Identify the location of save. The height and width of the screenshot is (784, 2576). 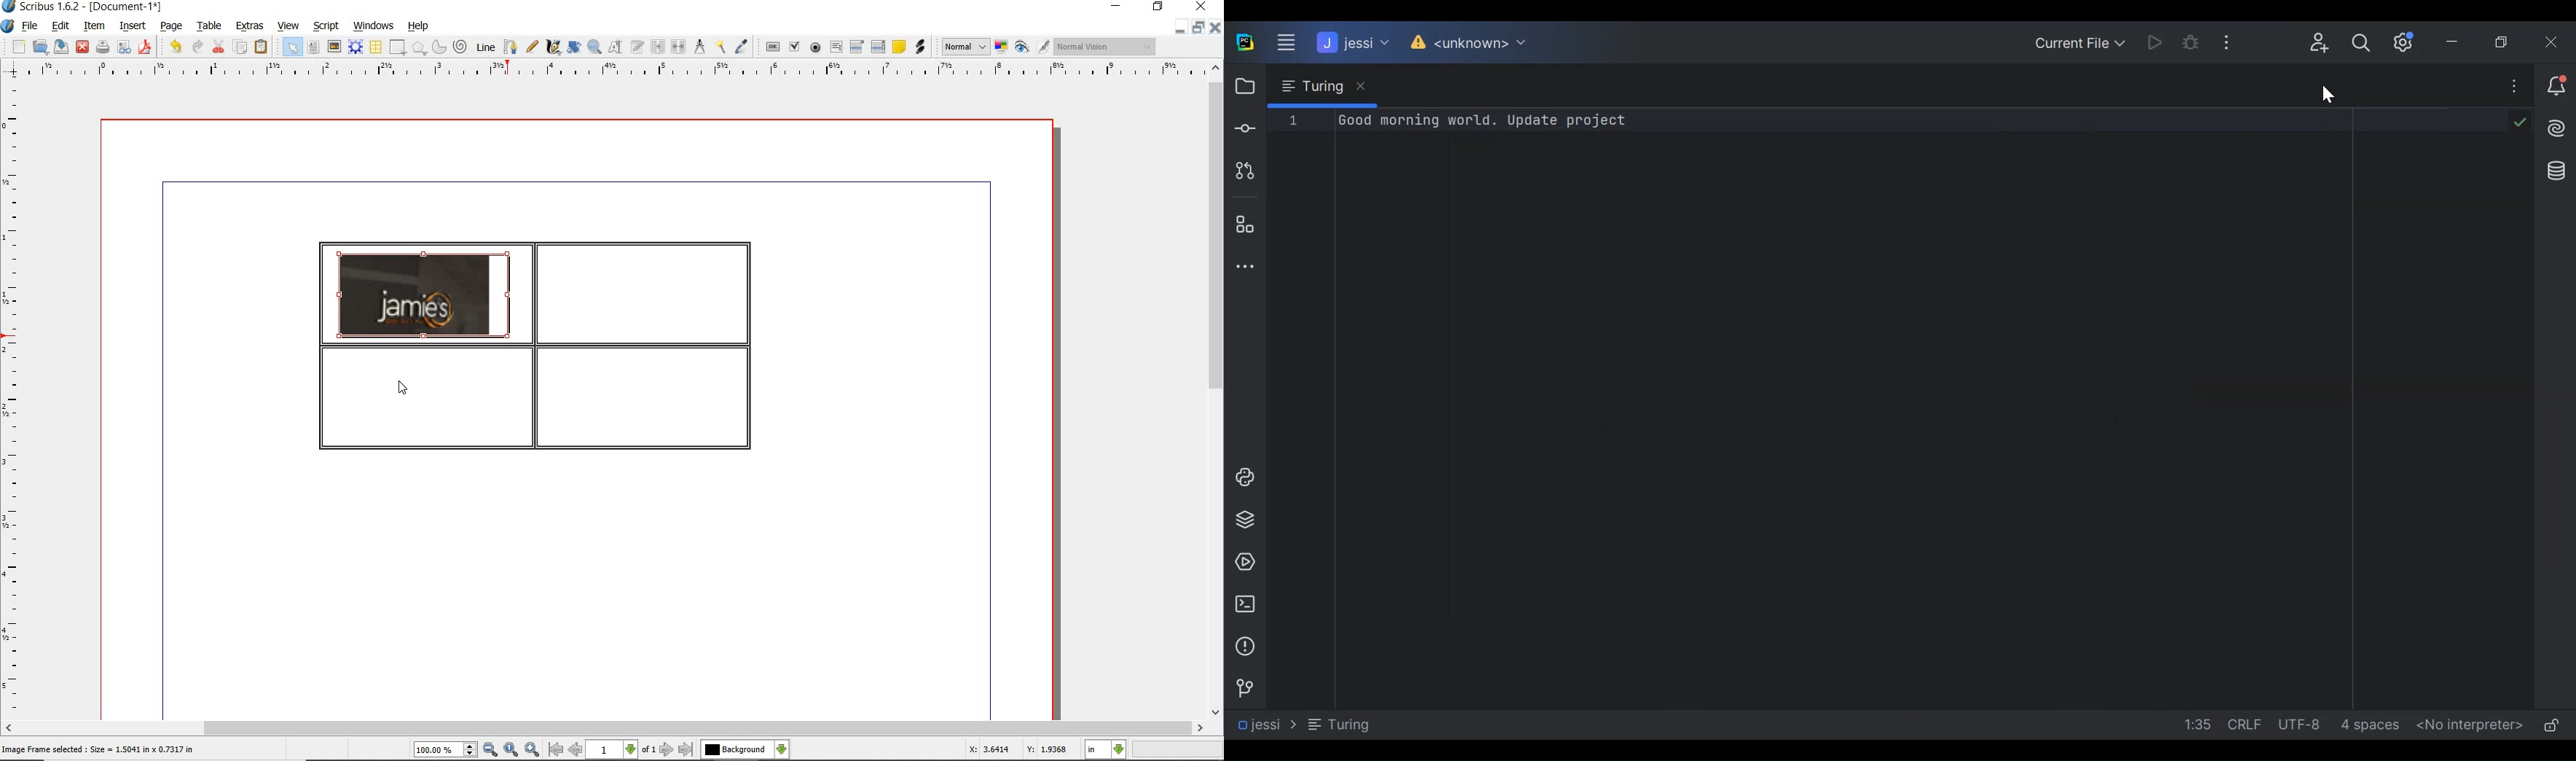
(62, 46).